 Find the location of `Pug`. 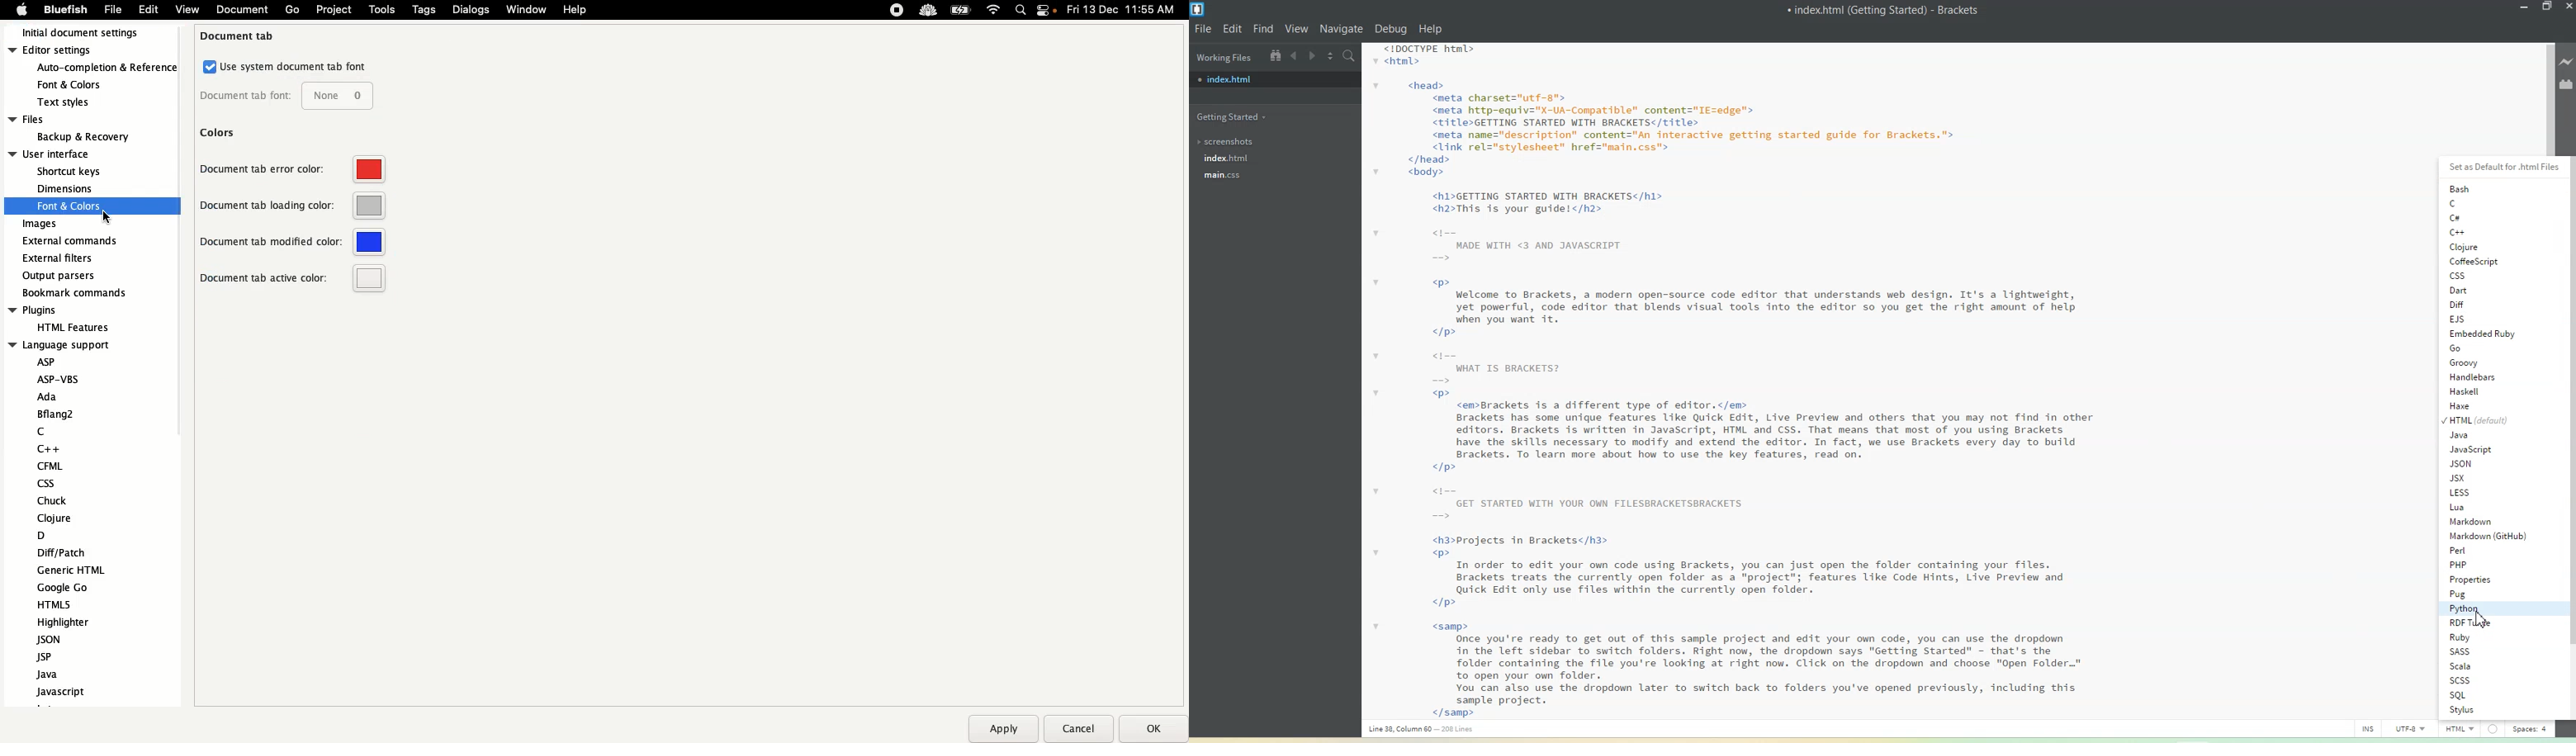

Pug is located at coordinates (2489, 593).